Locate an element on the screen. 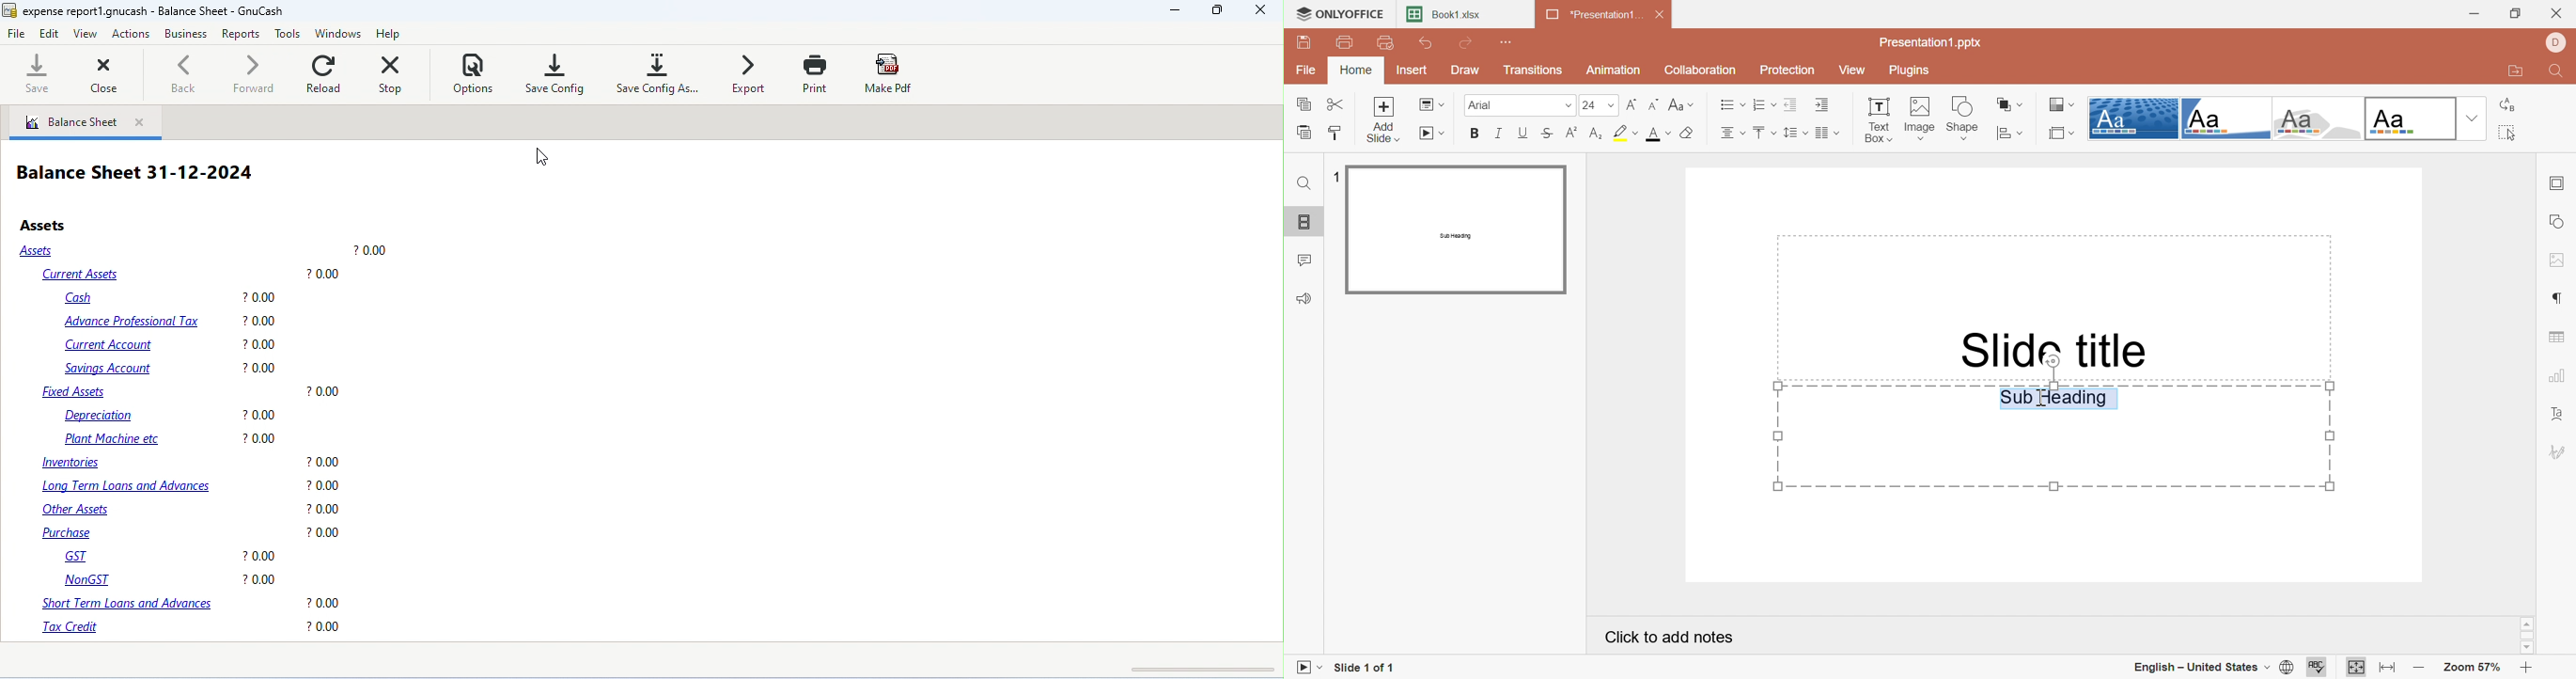 This screenshot has width=2576, height=700. Transitions is located at coordinates (1533, 70).